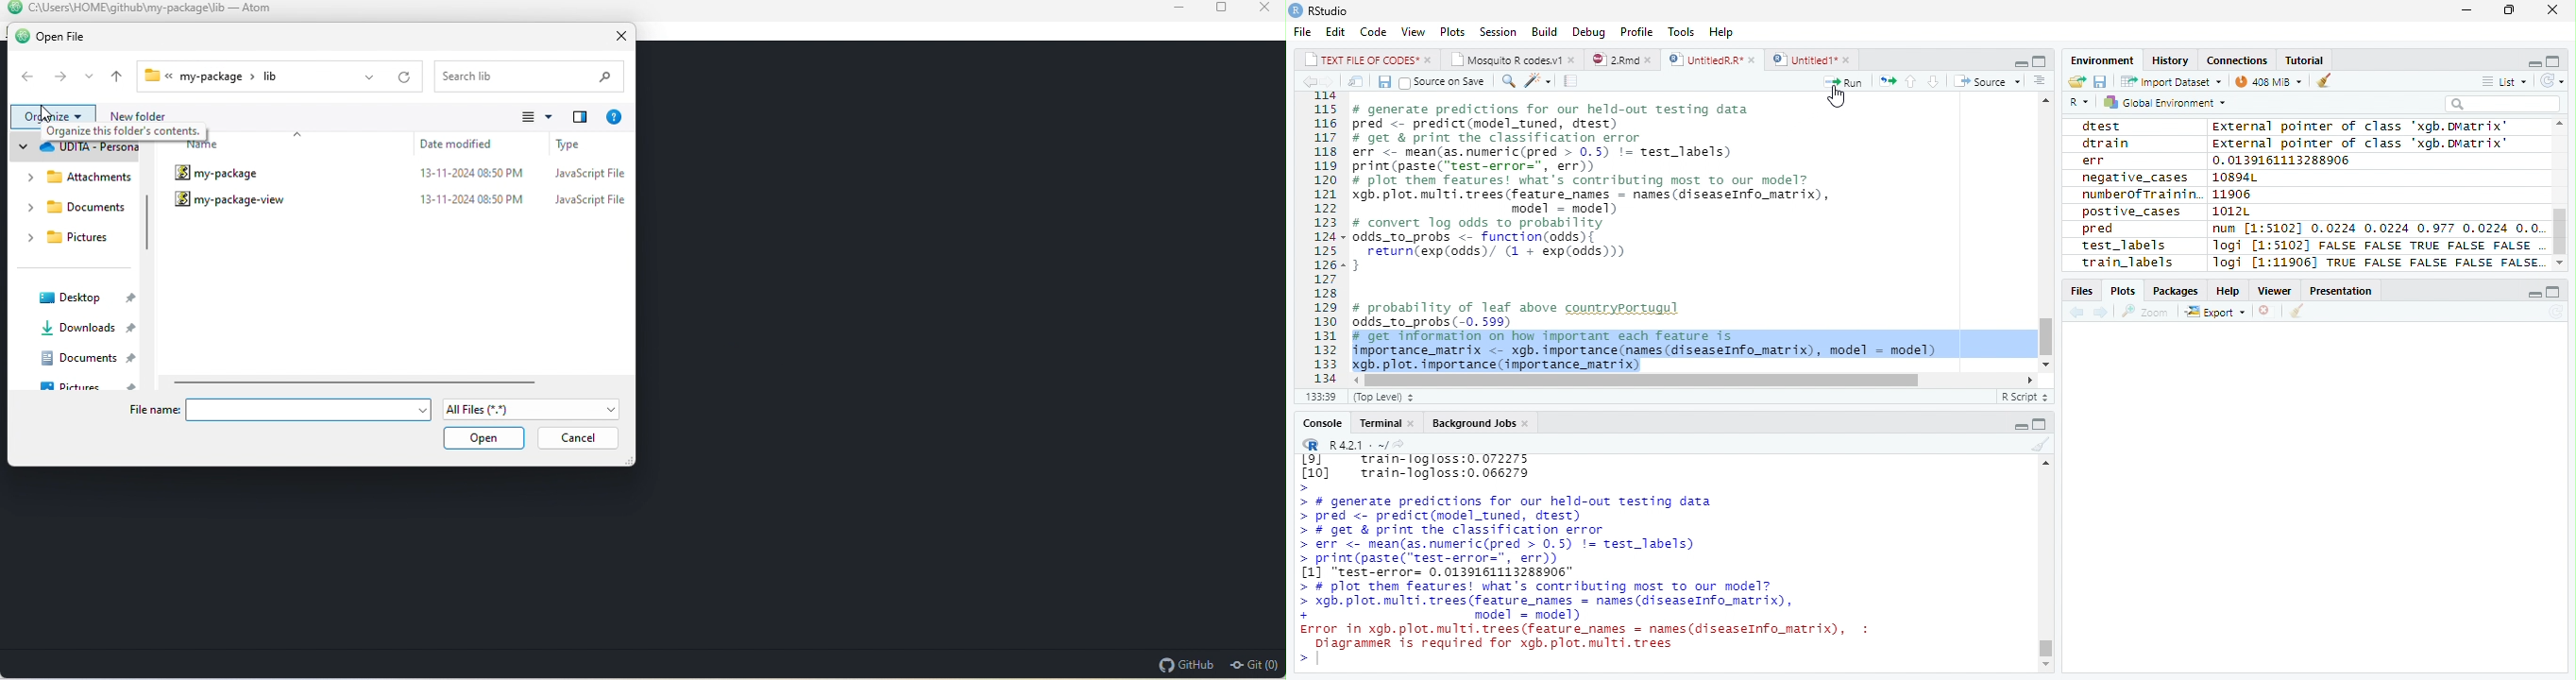  What do you see at coordinates (2265, 311) in the screenshot?
I see `Delete` at bounding box center [2265, 311].